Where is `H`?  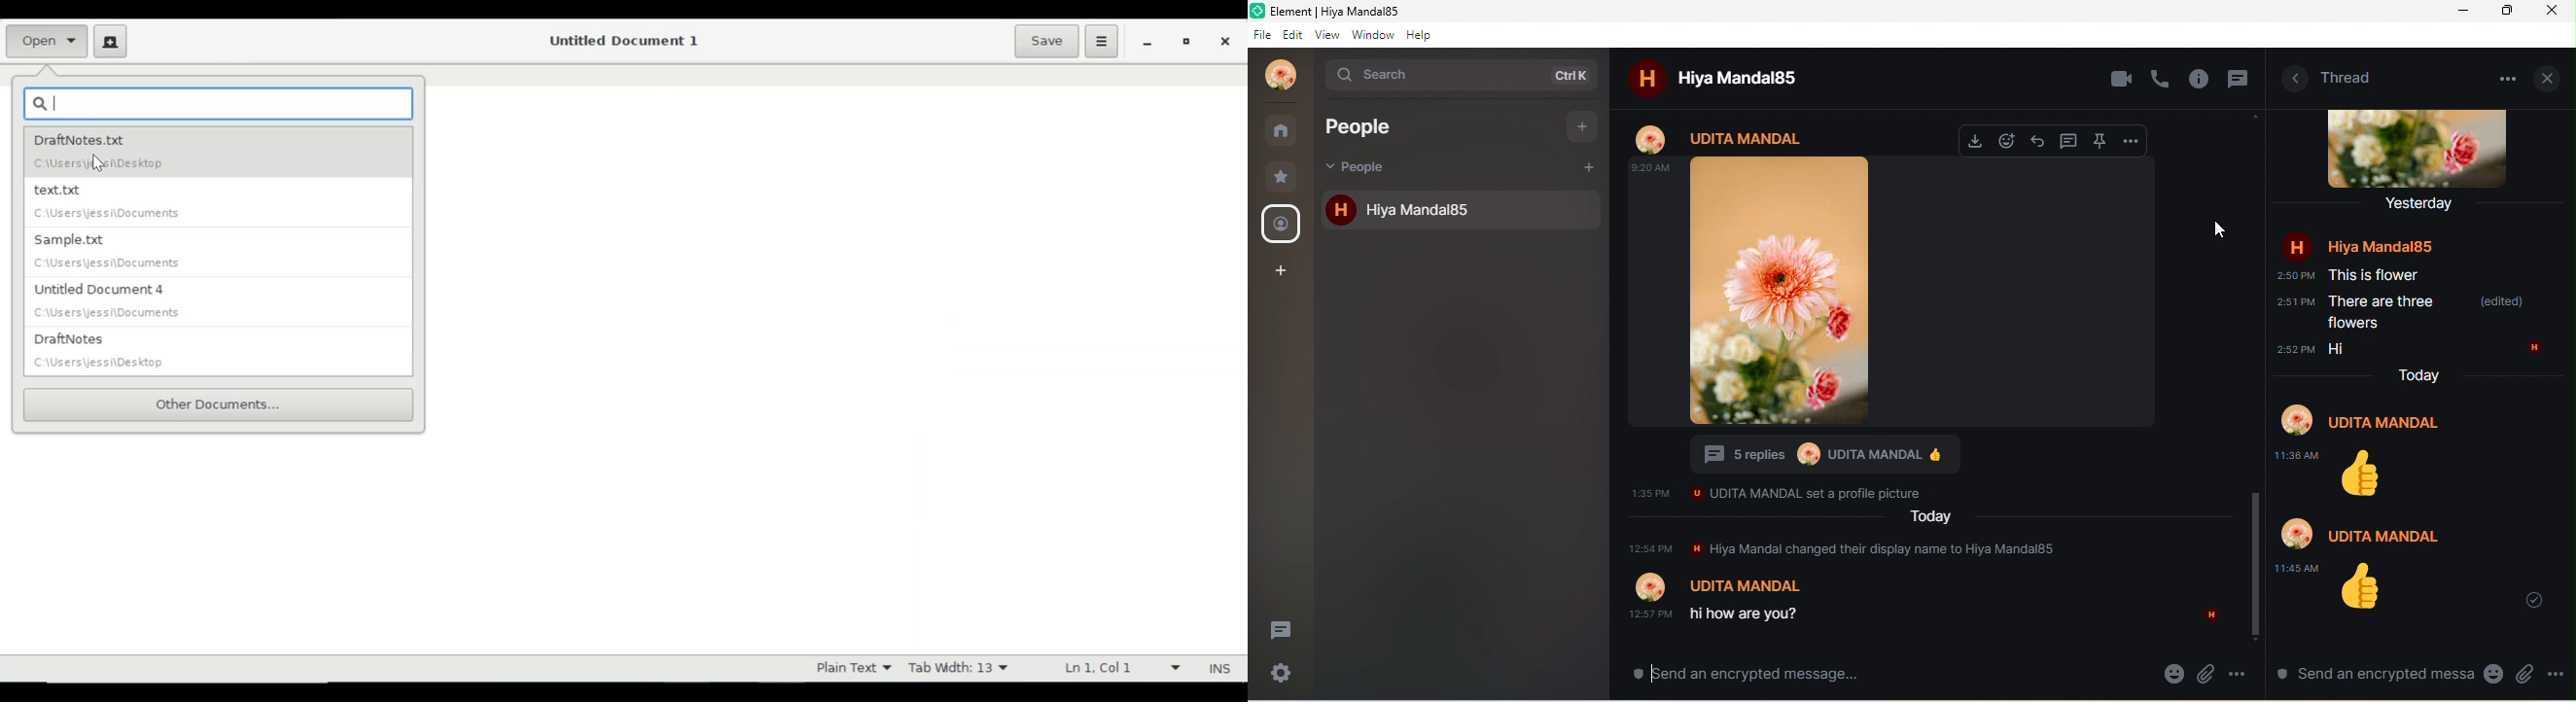 H is located at coordinates (2299, 245).